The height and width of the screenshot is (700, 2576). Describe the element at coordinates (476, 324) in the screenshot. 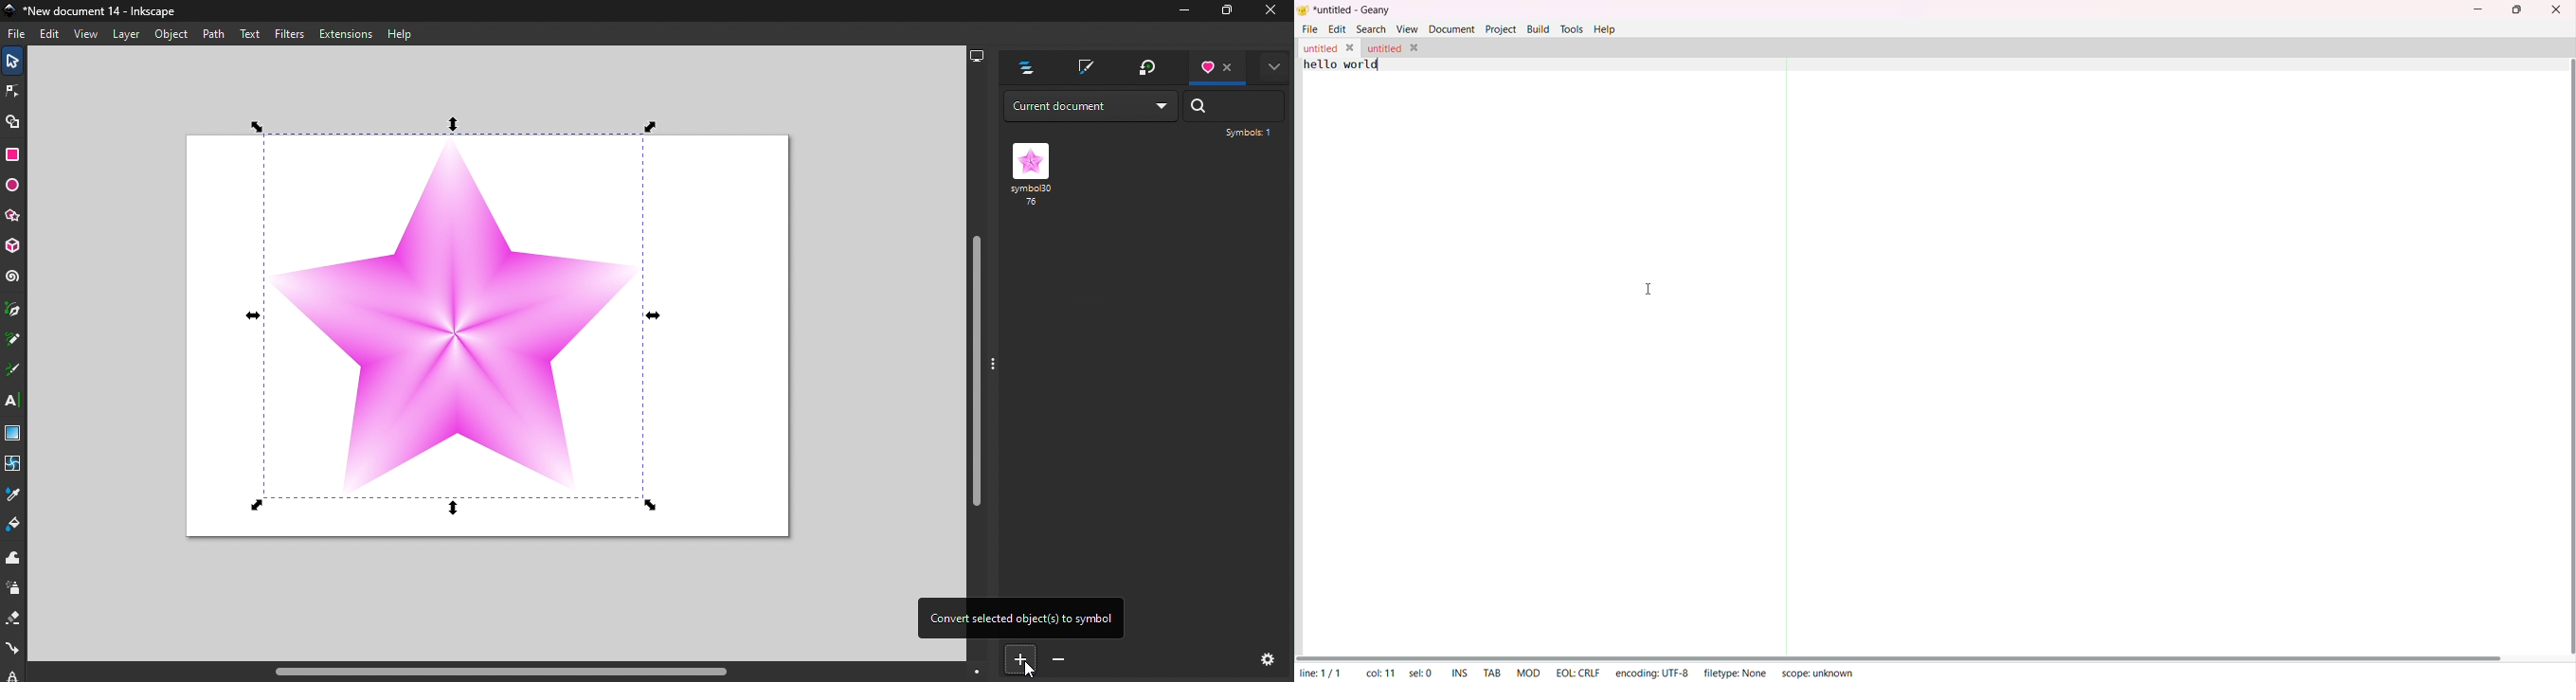

I see `Canvas` at that location.